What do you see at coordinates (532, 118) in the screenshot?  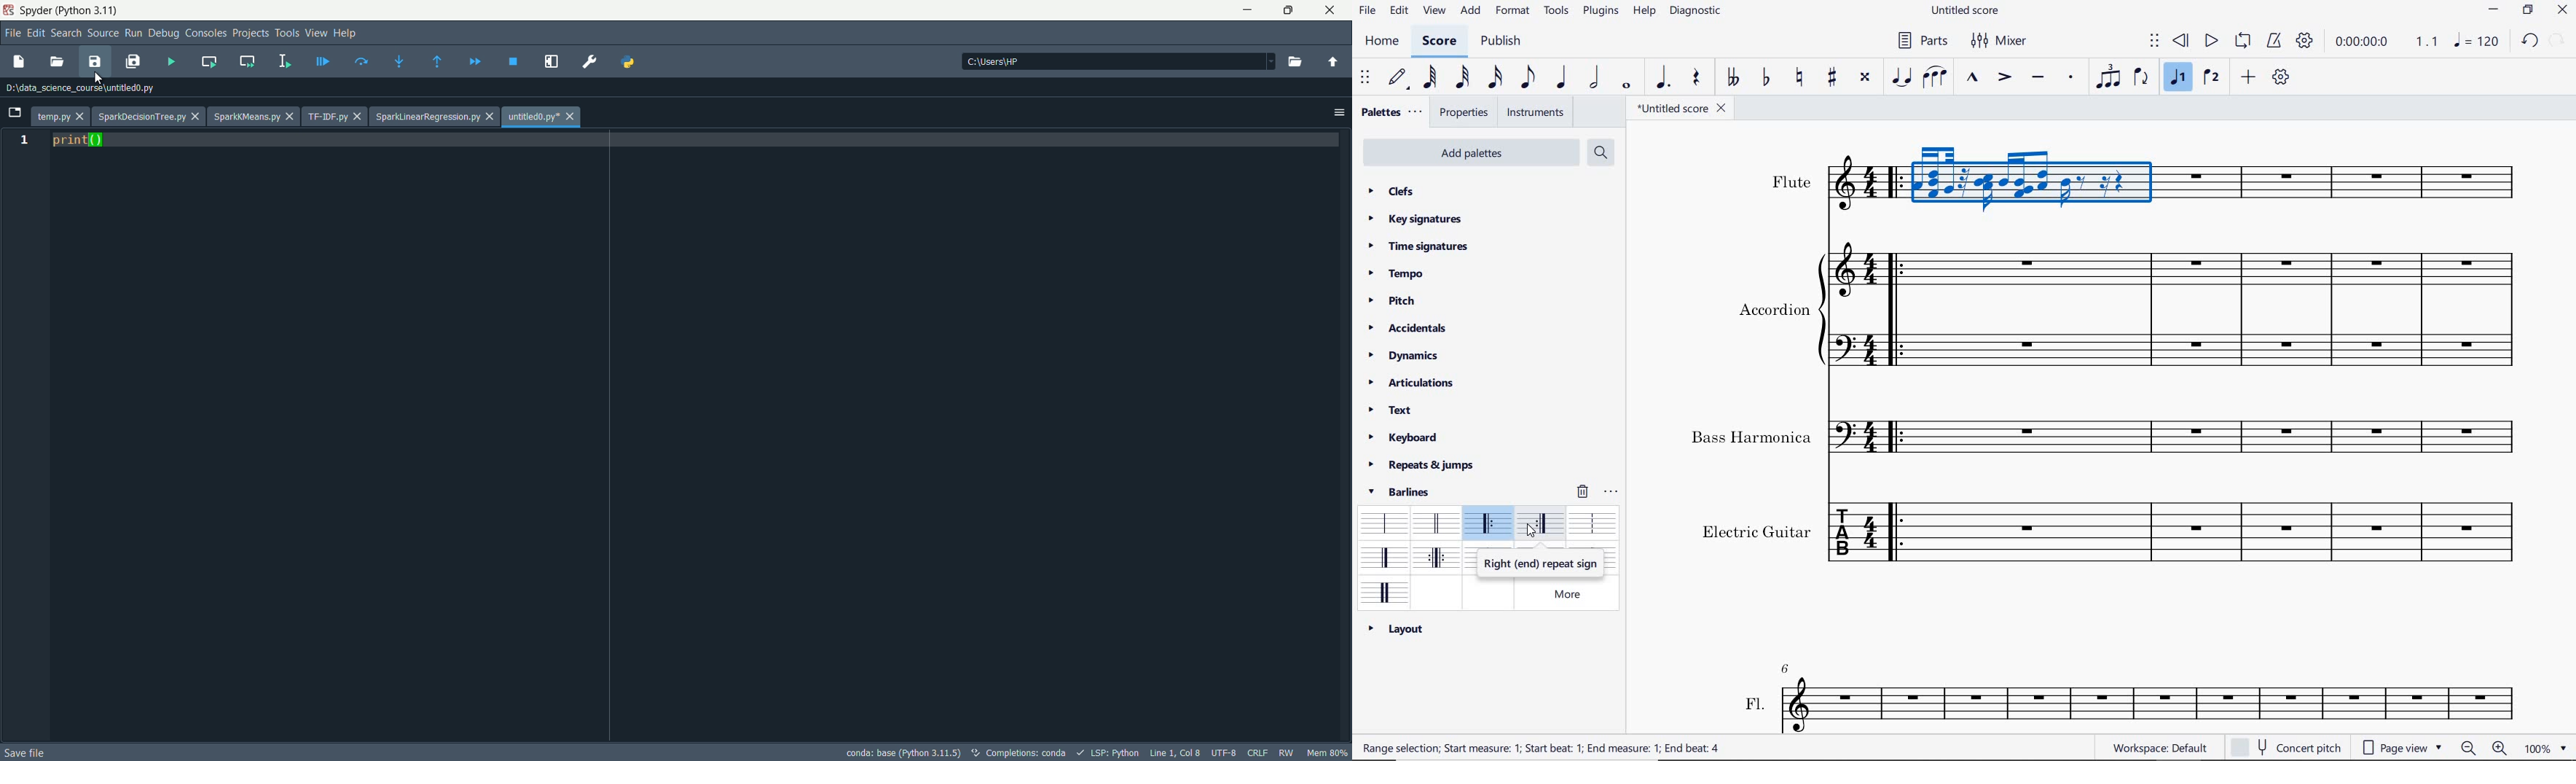 I see `untitled0.py*` at bounding box center [532, 118].